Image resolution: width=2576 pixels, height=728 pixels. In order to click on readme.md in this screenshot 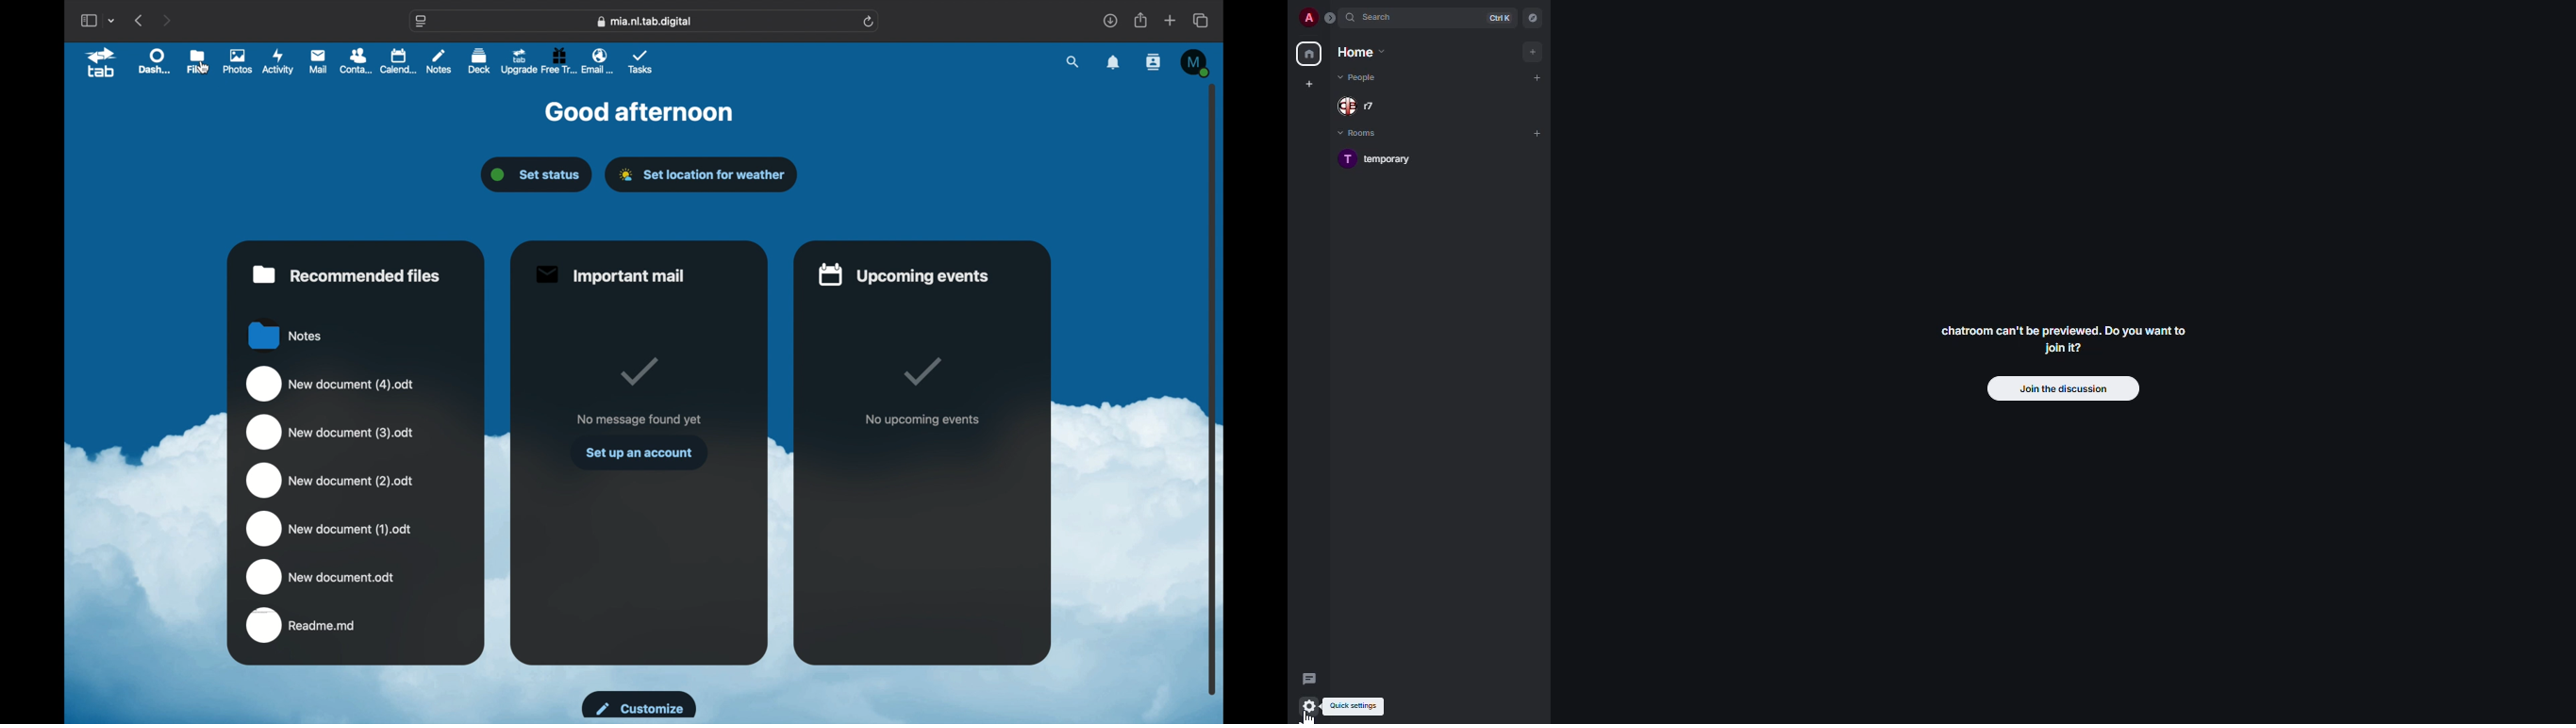, I will do `click(302, 625)`.